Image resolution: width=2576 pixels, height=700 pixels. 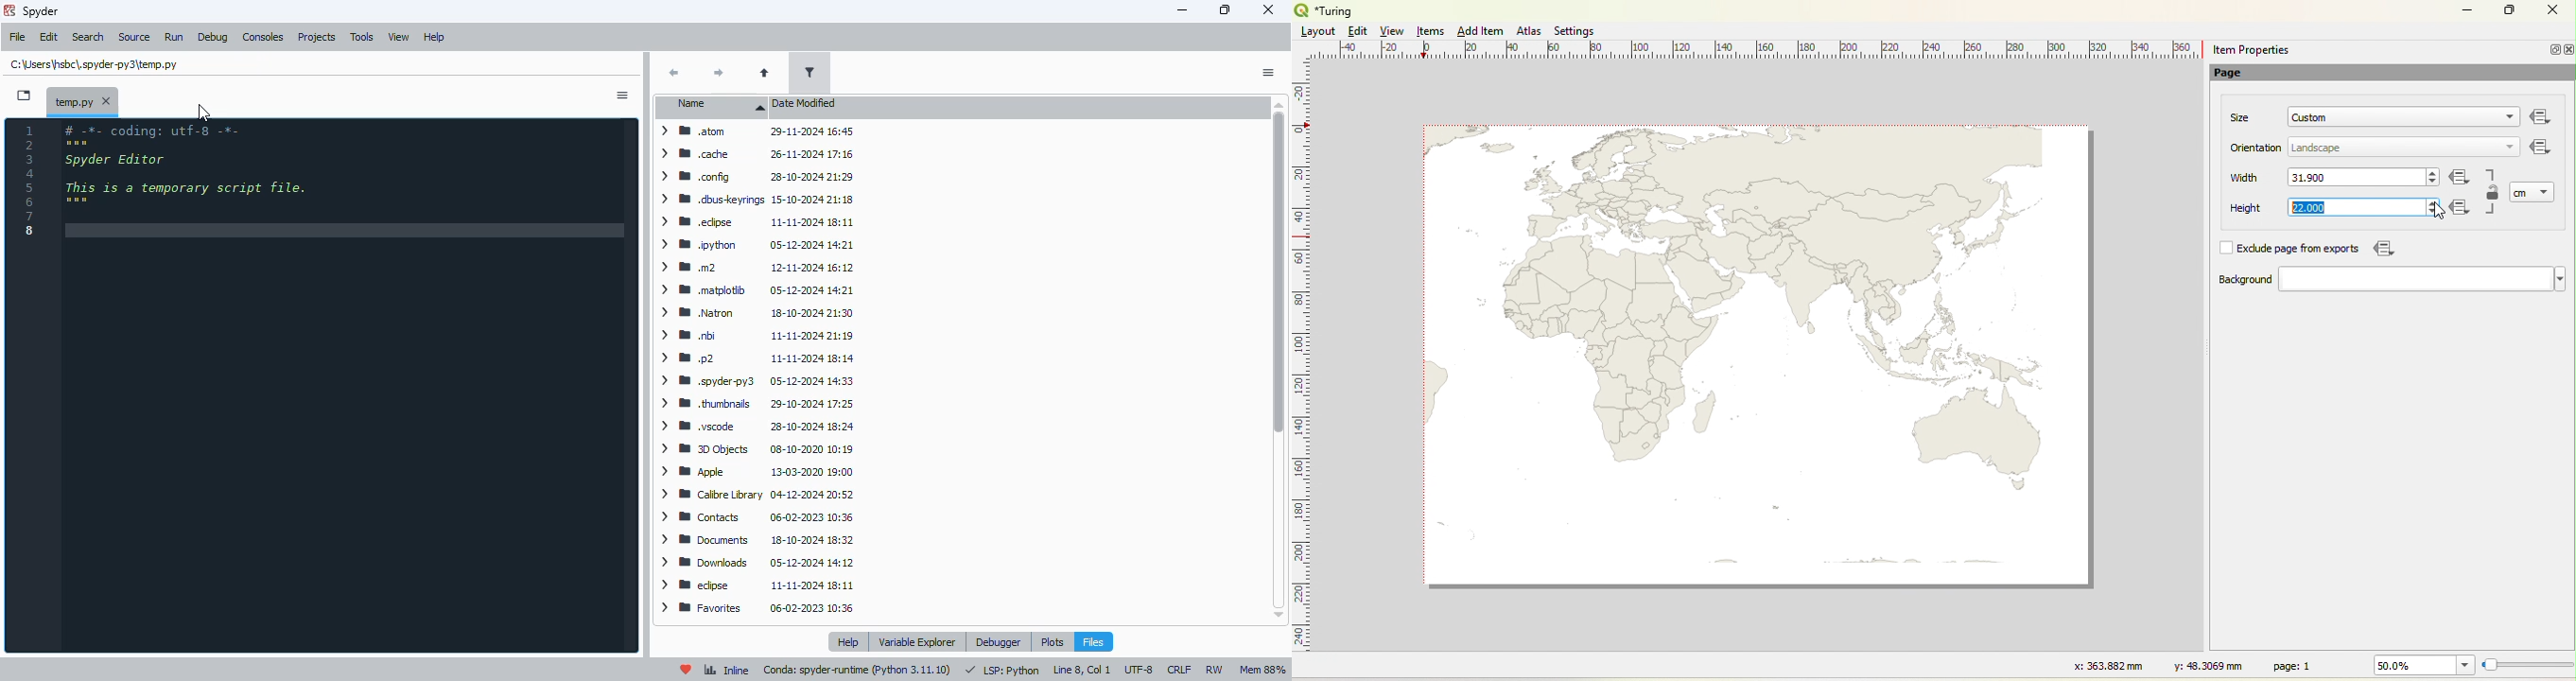 What do you see at coordinates (2431, 213) in the screenshot?
I see `decrease` at bounding box center [2431, 213].